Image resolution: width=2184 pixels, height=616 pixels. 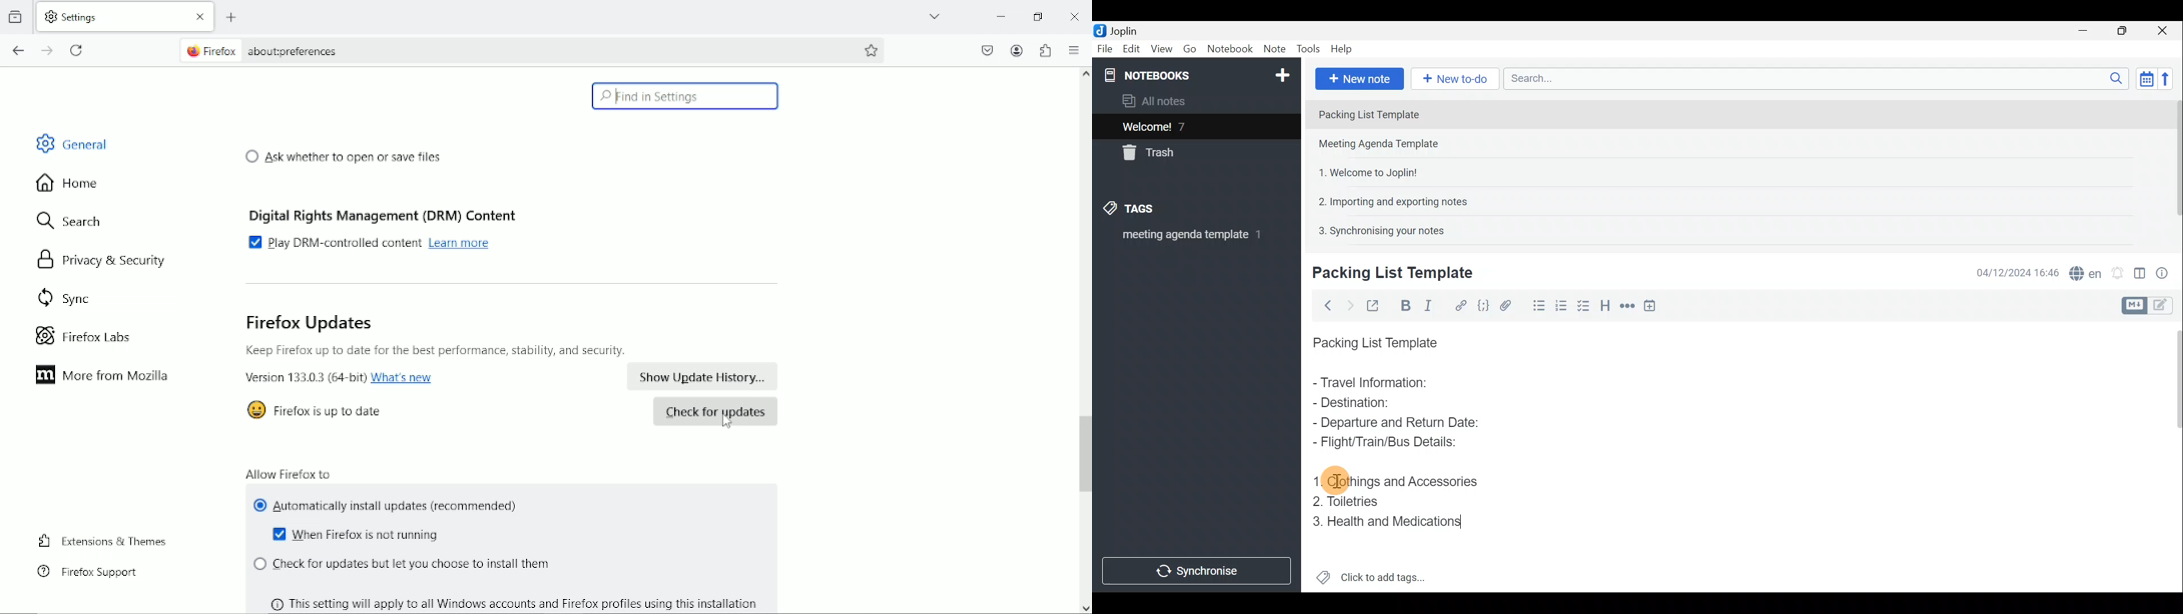 What do you see at coordinates (1459, 304) in the screenshot?
I see `Hyperlink` at bounding box center [1459, 304].